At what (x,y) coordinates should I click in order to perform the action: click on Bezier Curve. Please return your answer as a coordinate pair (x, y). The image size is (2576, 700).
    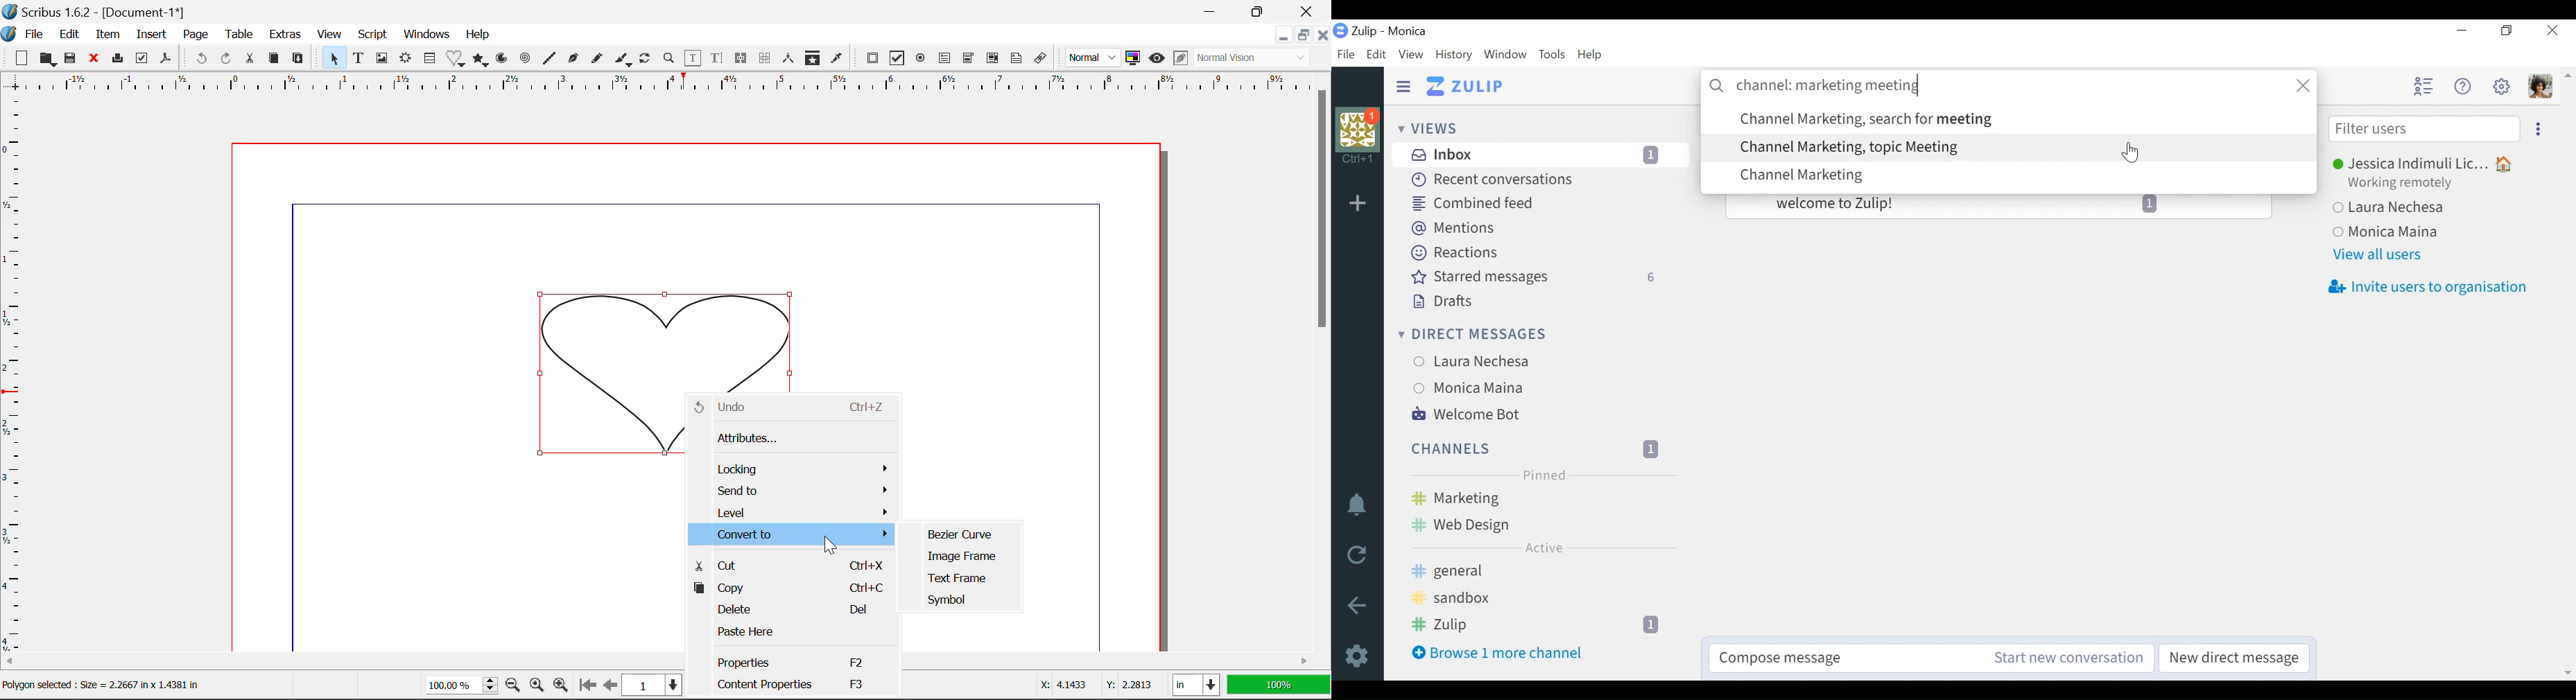
    Looking at the image, I should click on (574, 60).